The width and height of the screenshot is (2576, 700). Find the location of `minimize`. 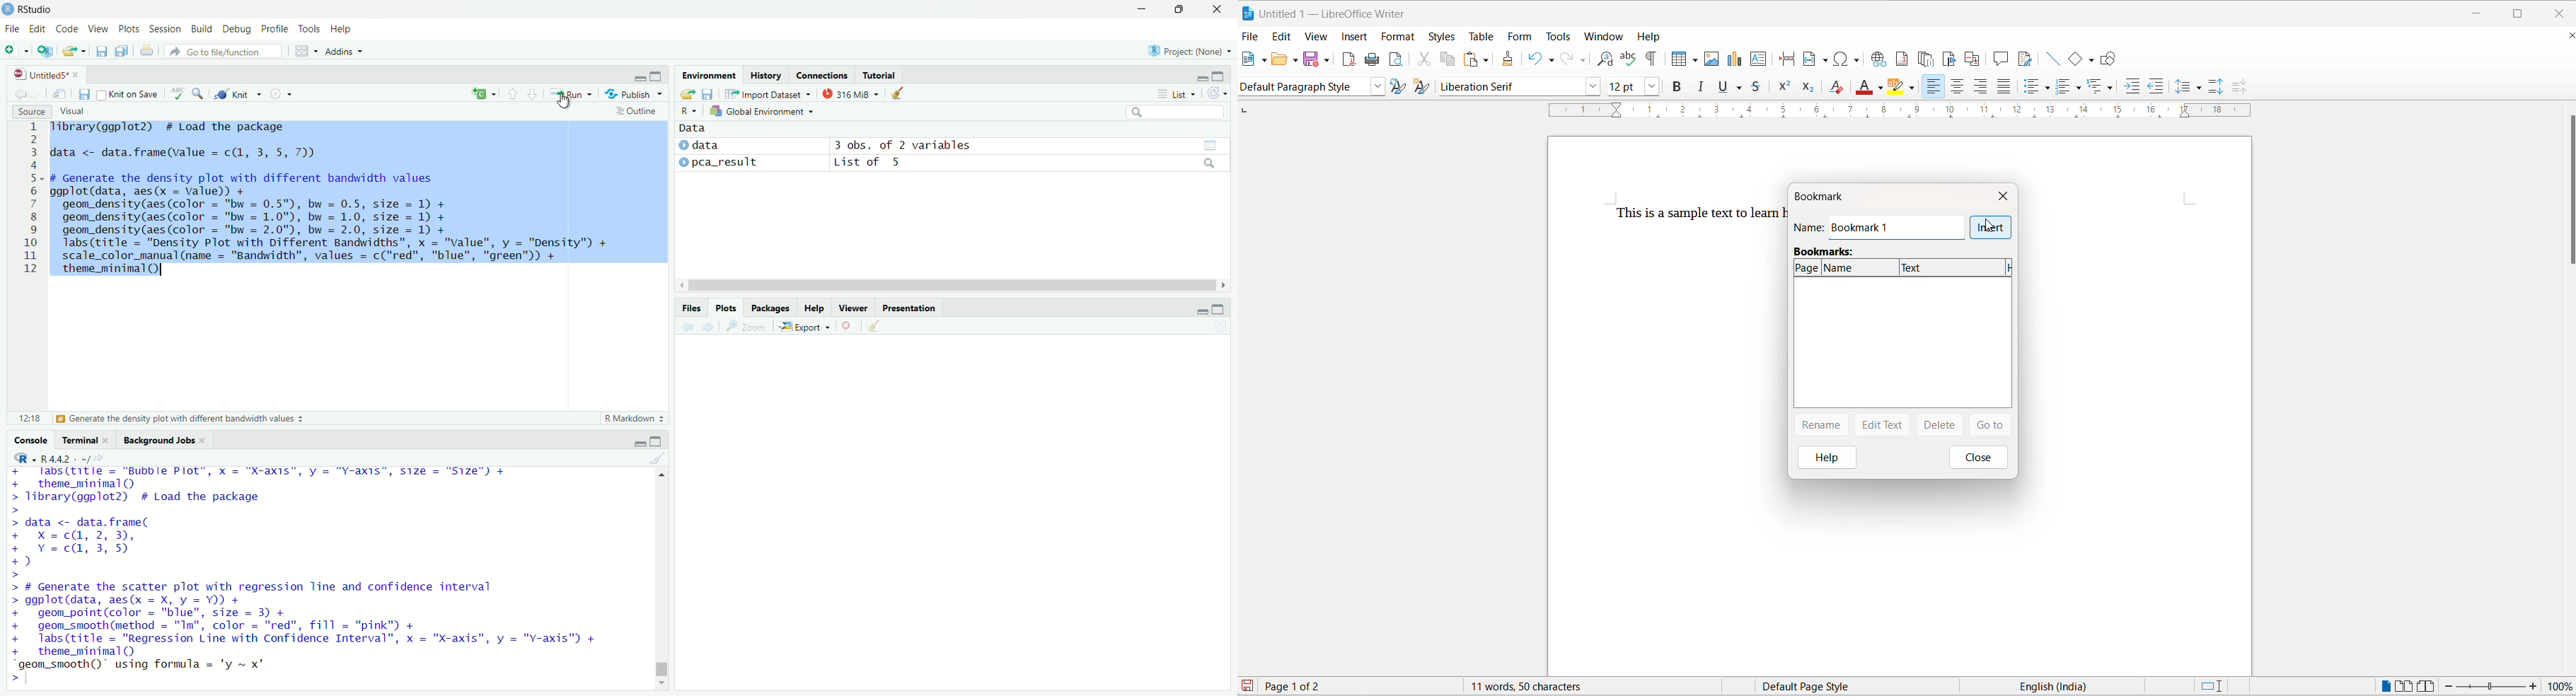

minimize is located at coordinates (1201, 79).